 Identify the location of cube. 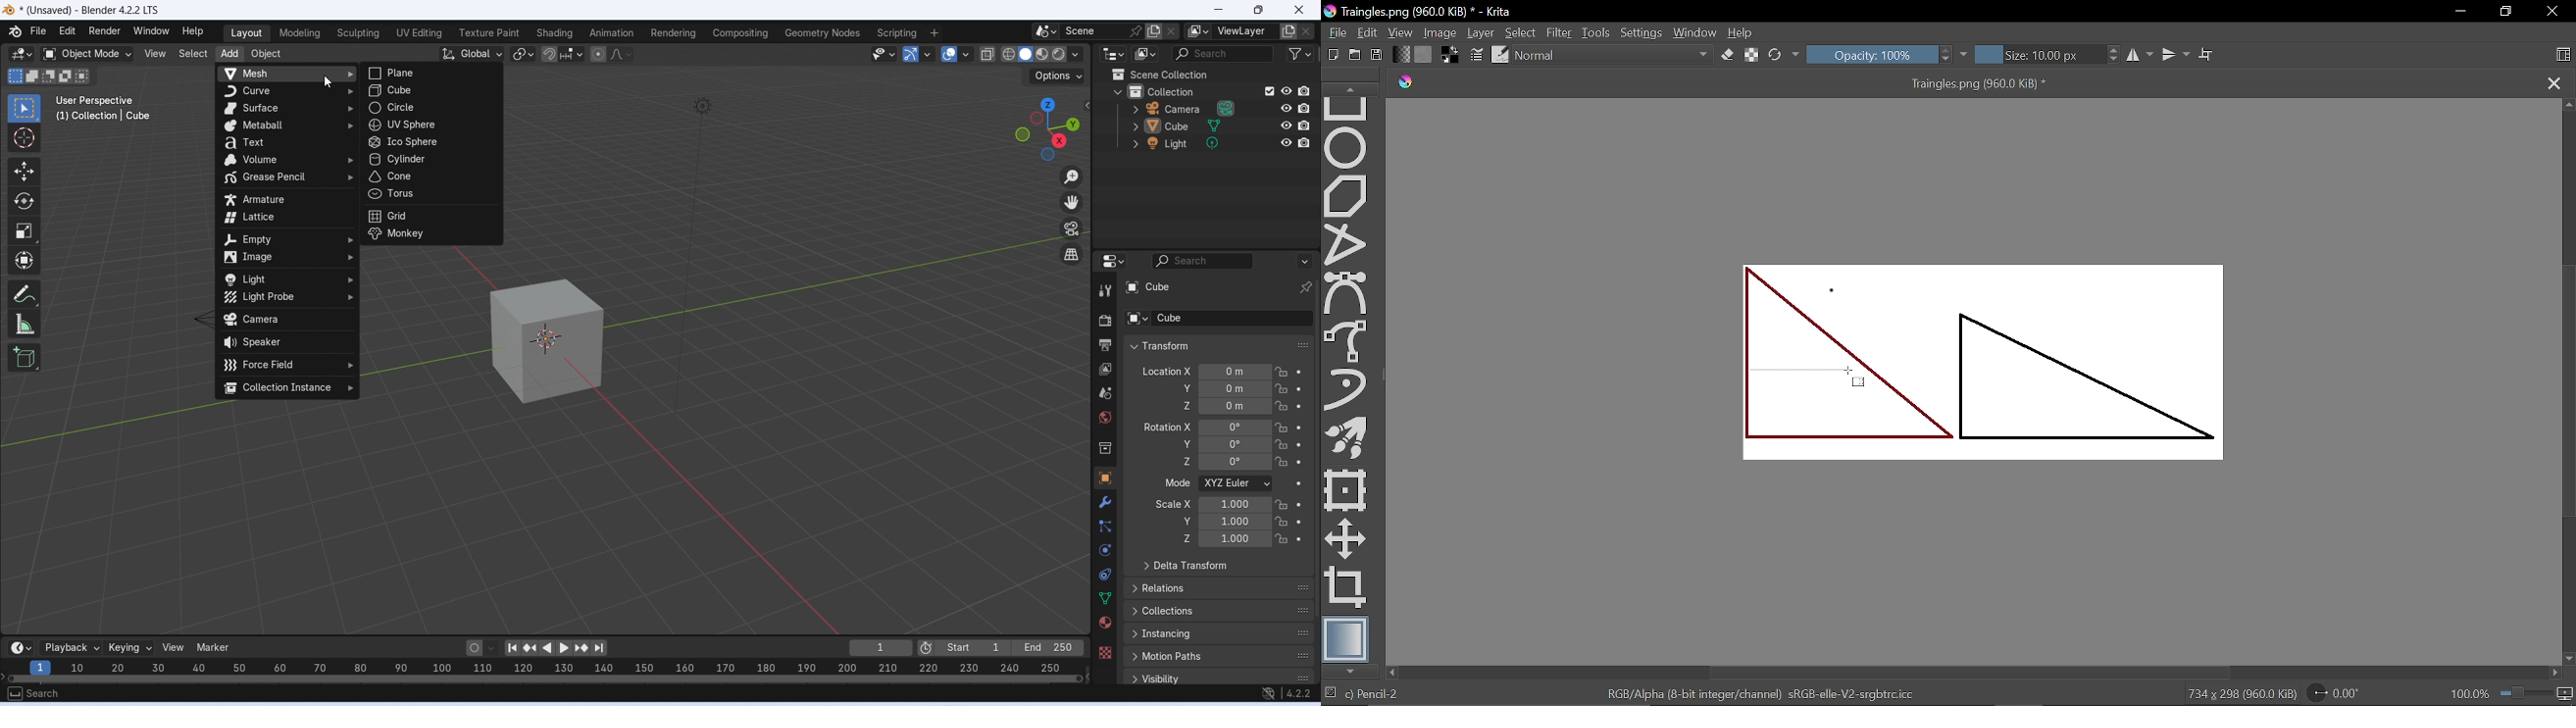
(547, 341).